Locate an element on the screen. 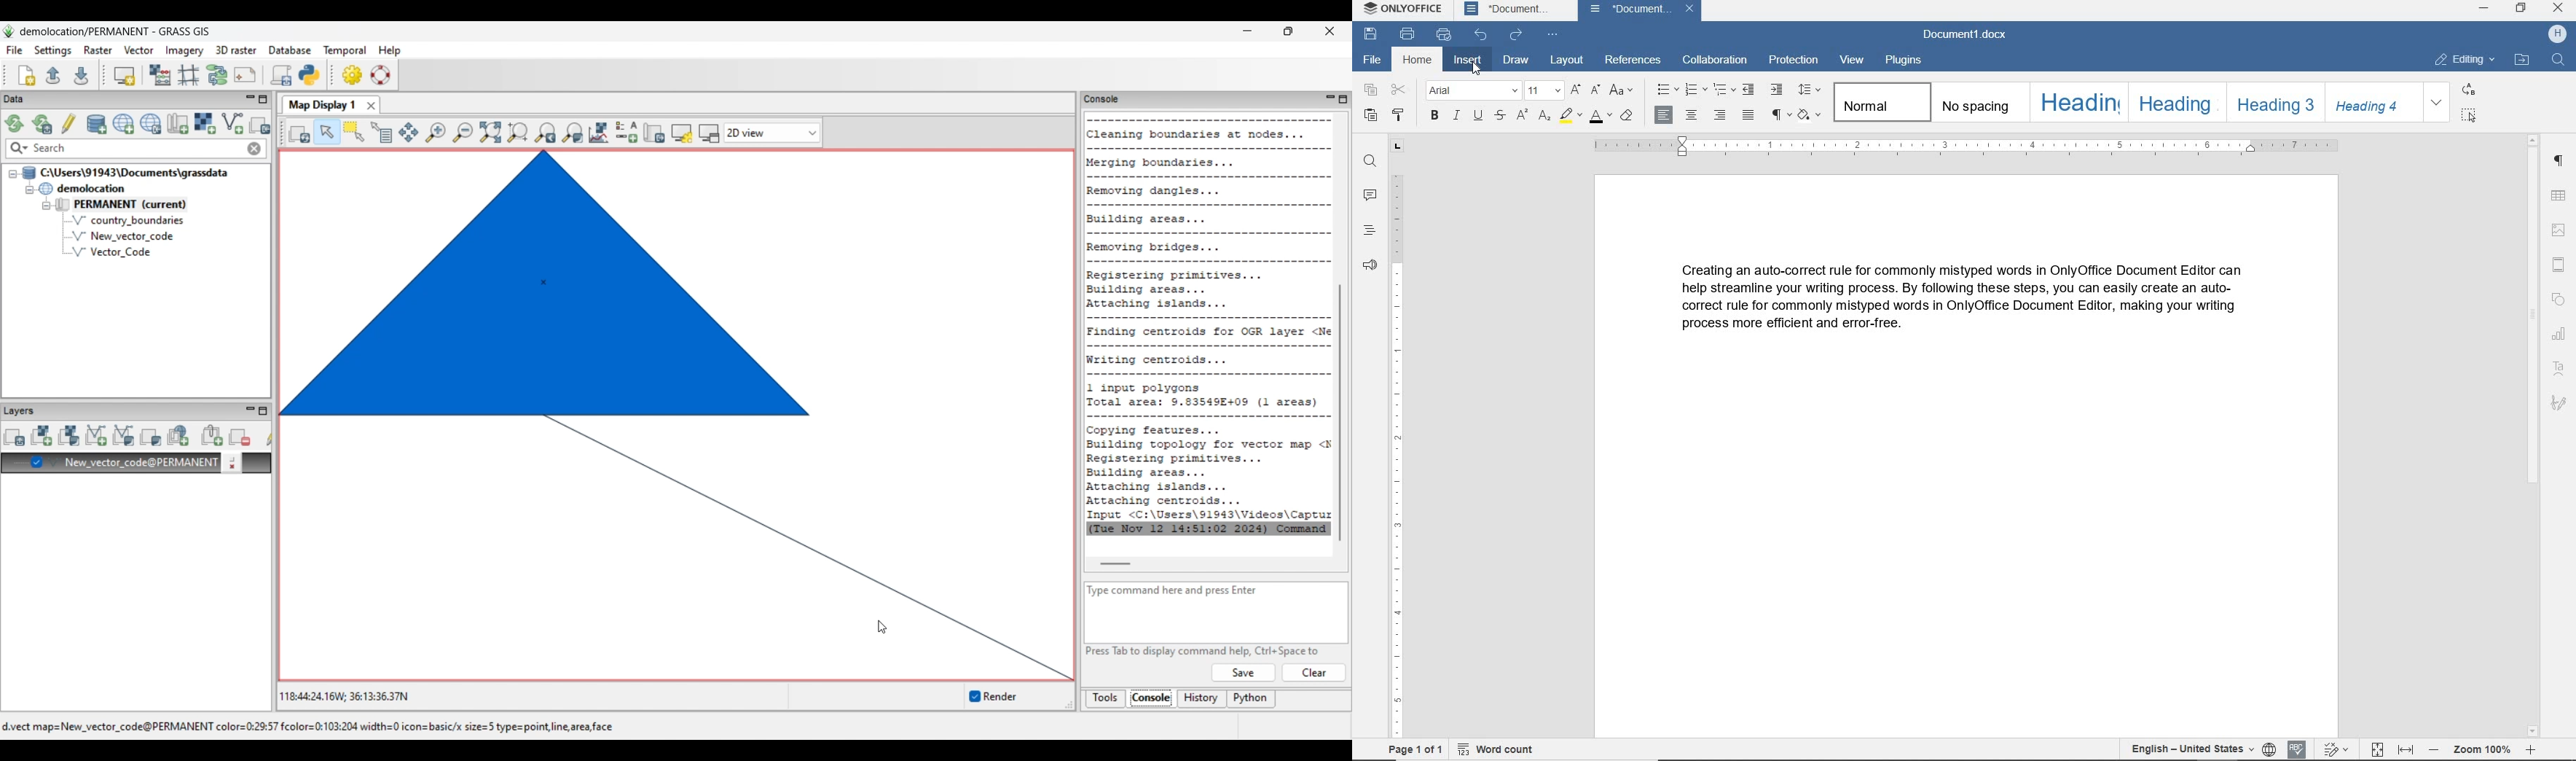 The image size is (2576, 784). text language is located at coordinates (2191, 749).